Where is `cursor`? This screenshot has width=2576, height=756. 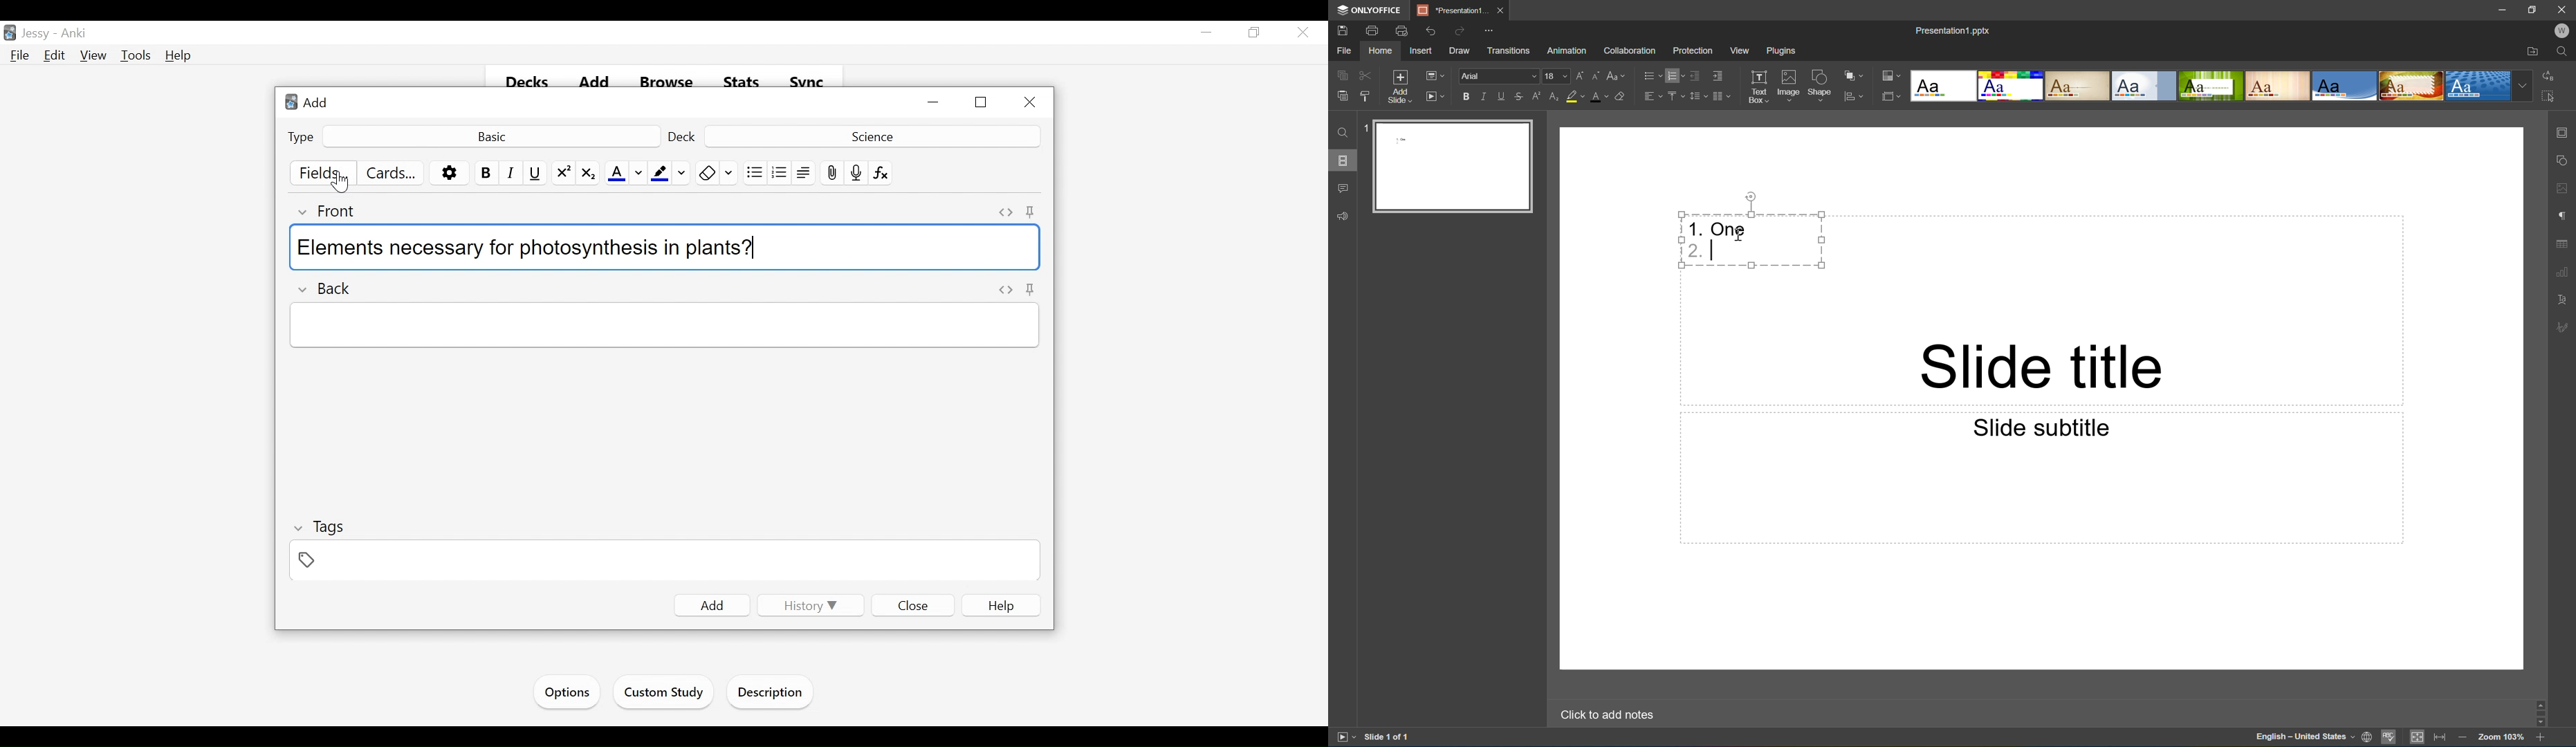
cursor is located at coordinates (1740, 236).